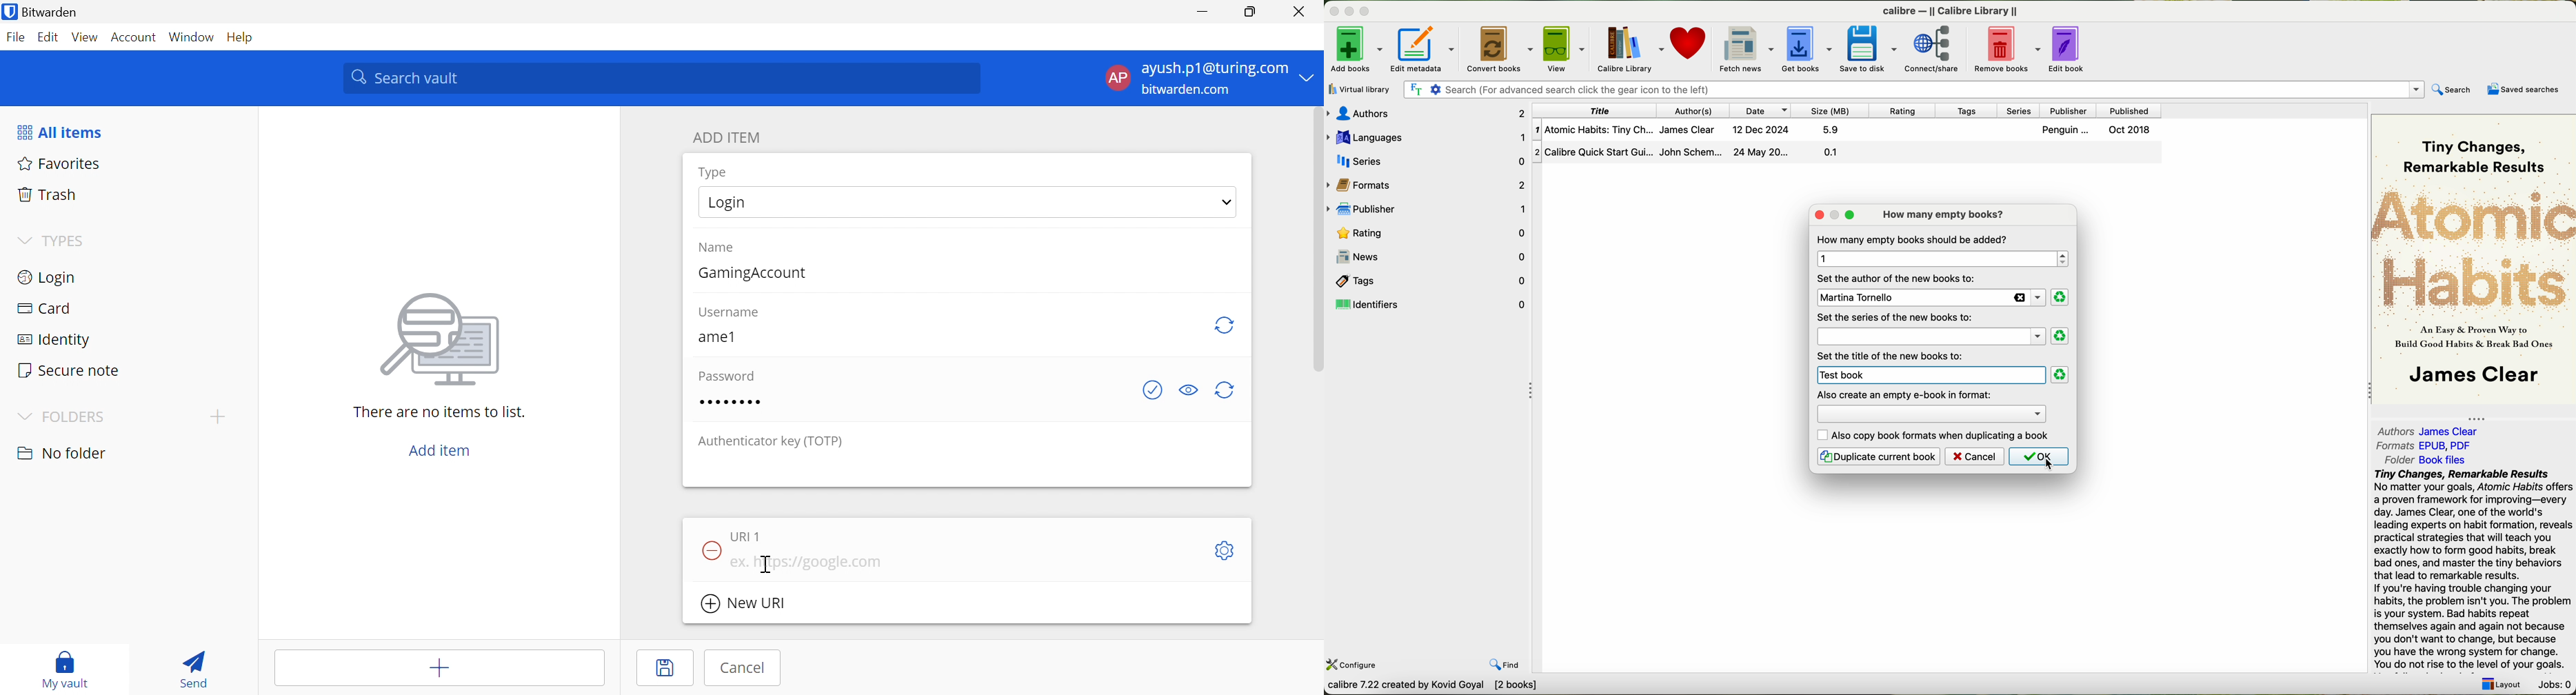 This screenshot has width=2576, height=700. What do you see at coordinates (1628, 48) in the screenshot?
I see `calibre library` at bounding box center [1628, 48].